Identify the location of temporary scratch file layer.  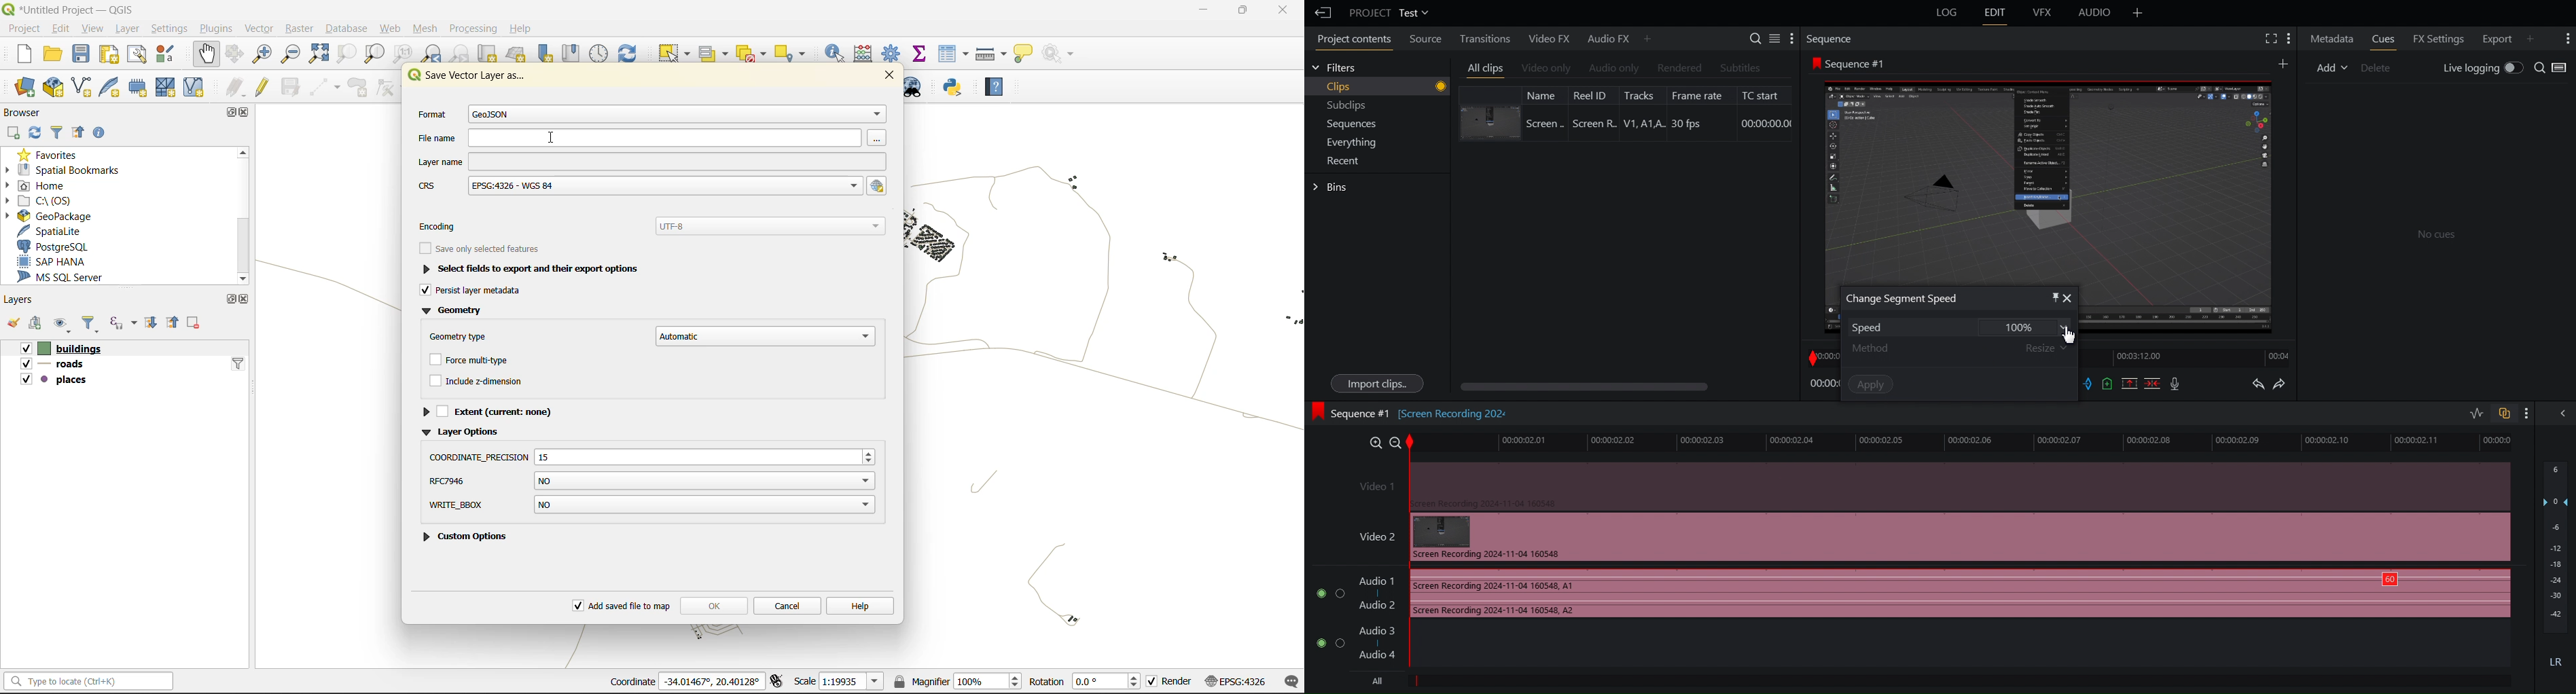
(142, 86).